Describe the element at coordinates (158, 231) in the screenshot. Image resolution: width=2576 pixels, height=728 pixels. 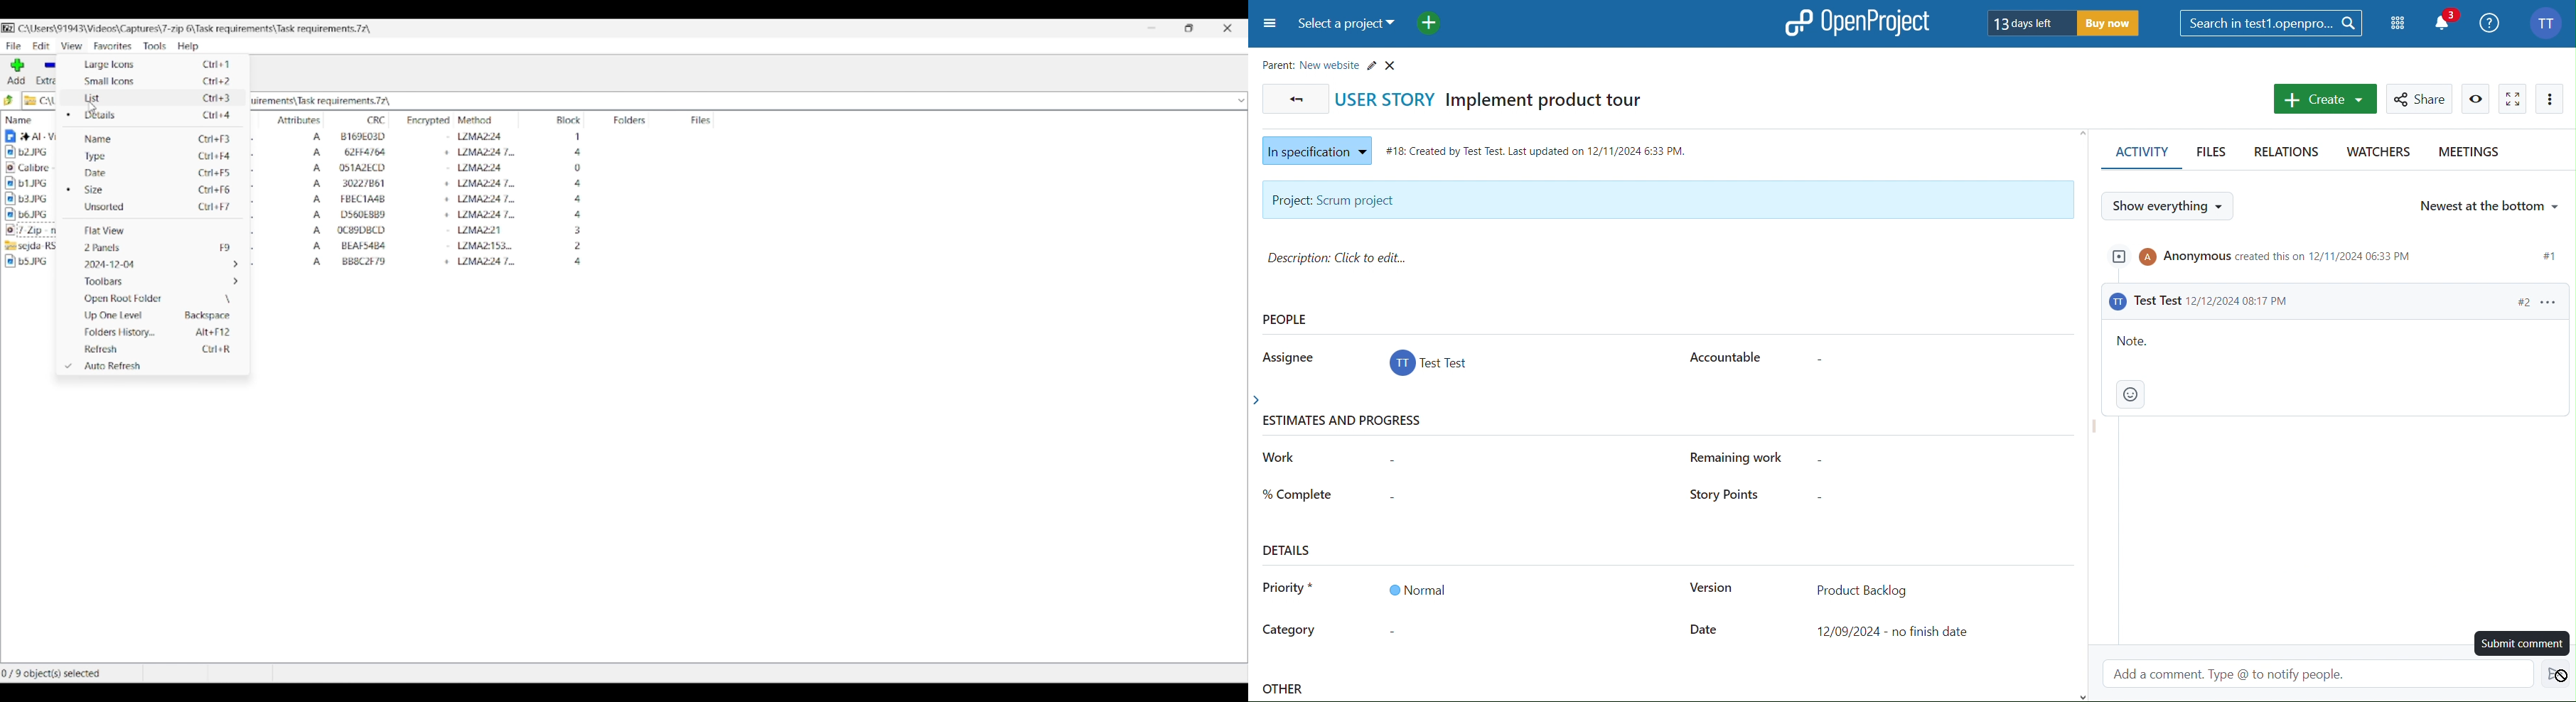
I see `Flat view` at that location.